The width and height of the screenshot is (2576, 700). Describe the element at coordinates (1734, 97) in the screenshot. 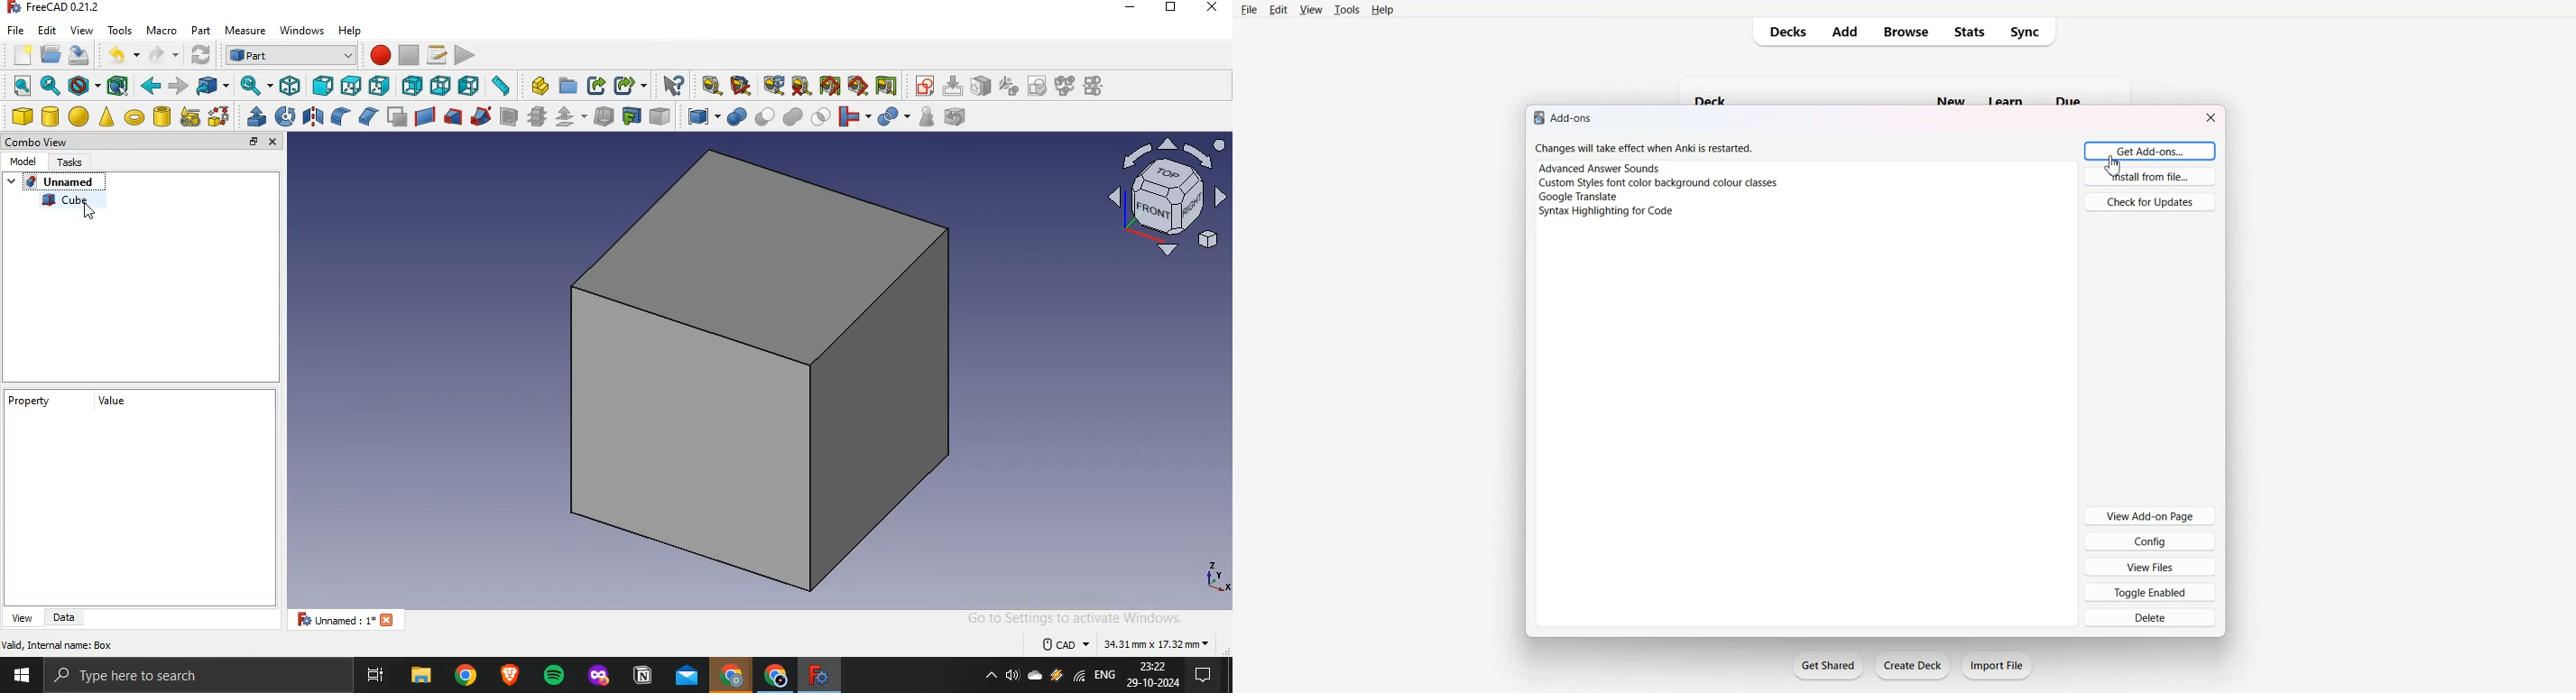

I see `deck` at that location.